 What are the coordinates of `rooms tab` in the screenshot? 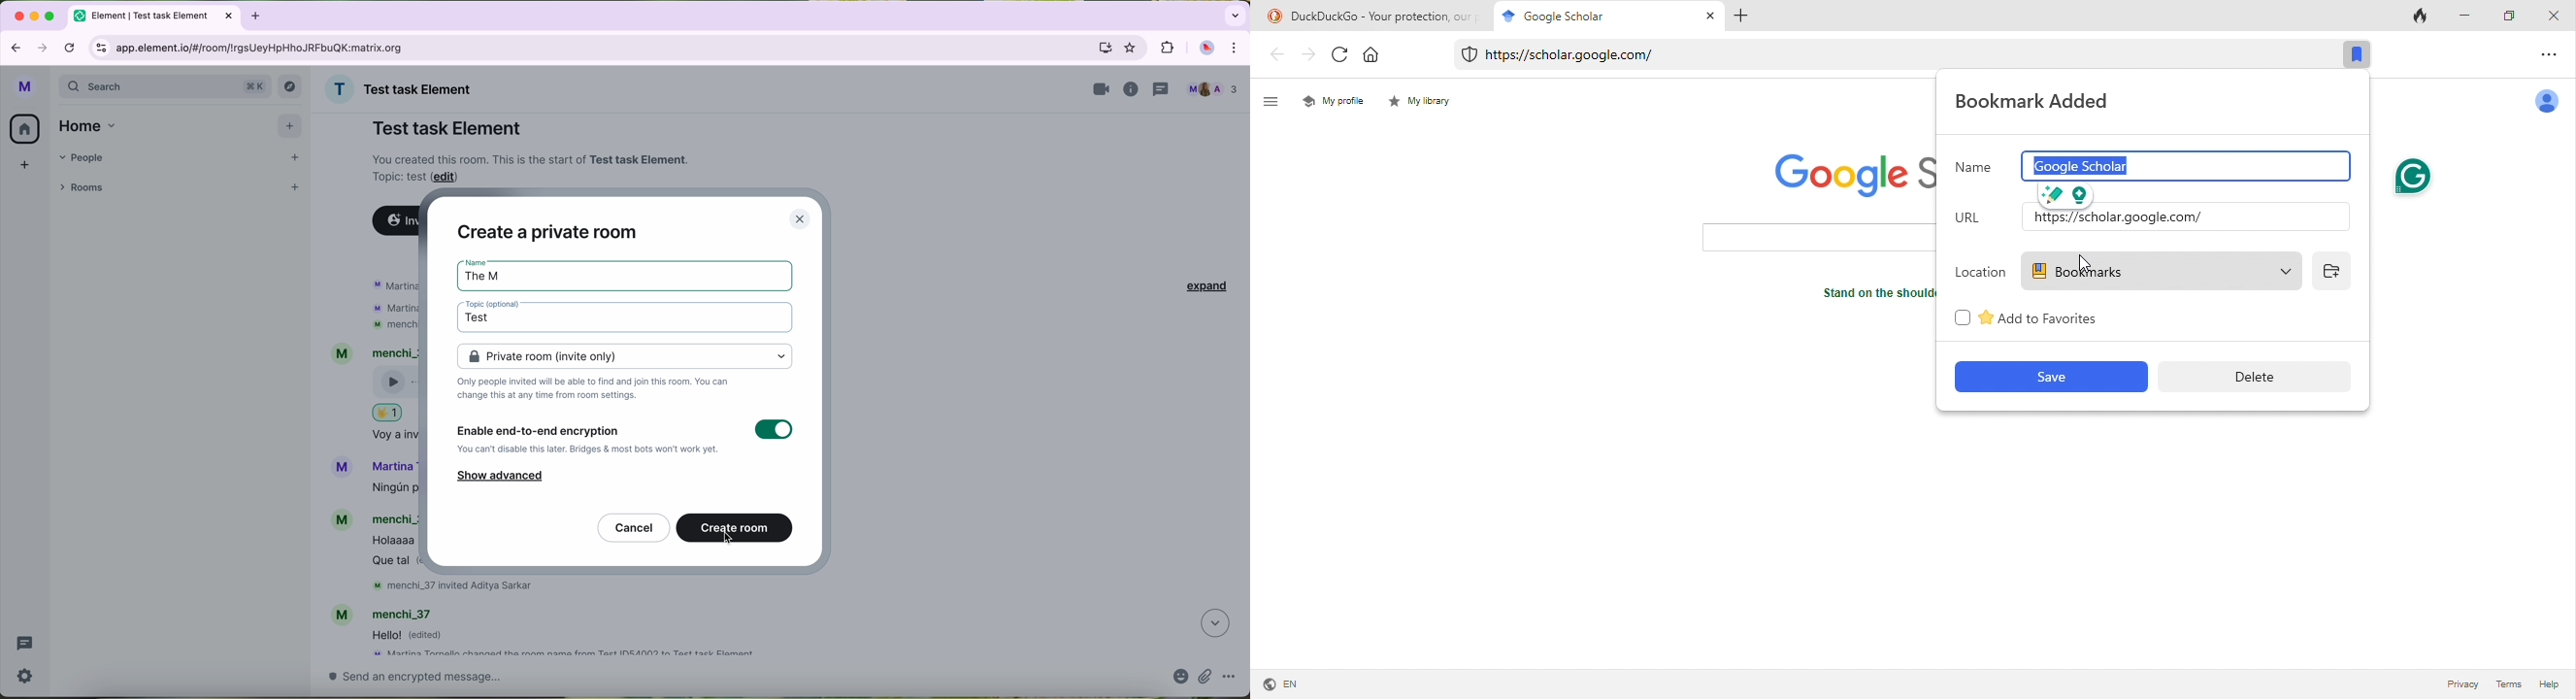 It's located at (84, 186).